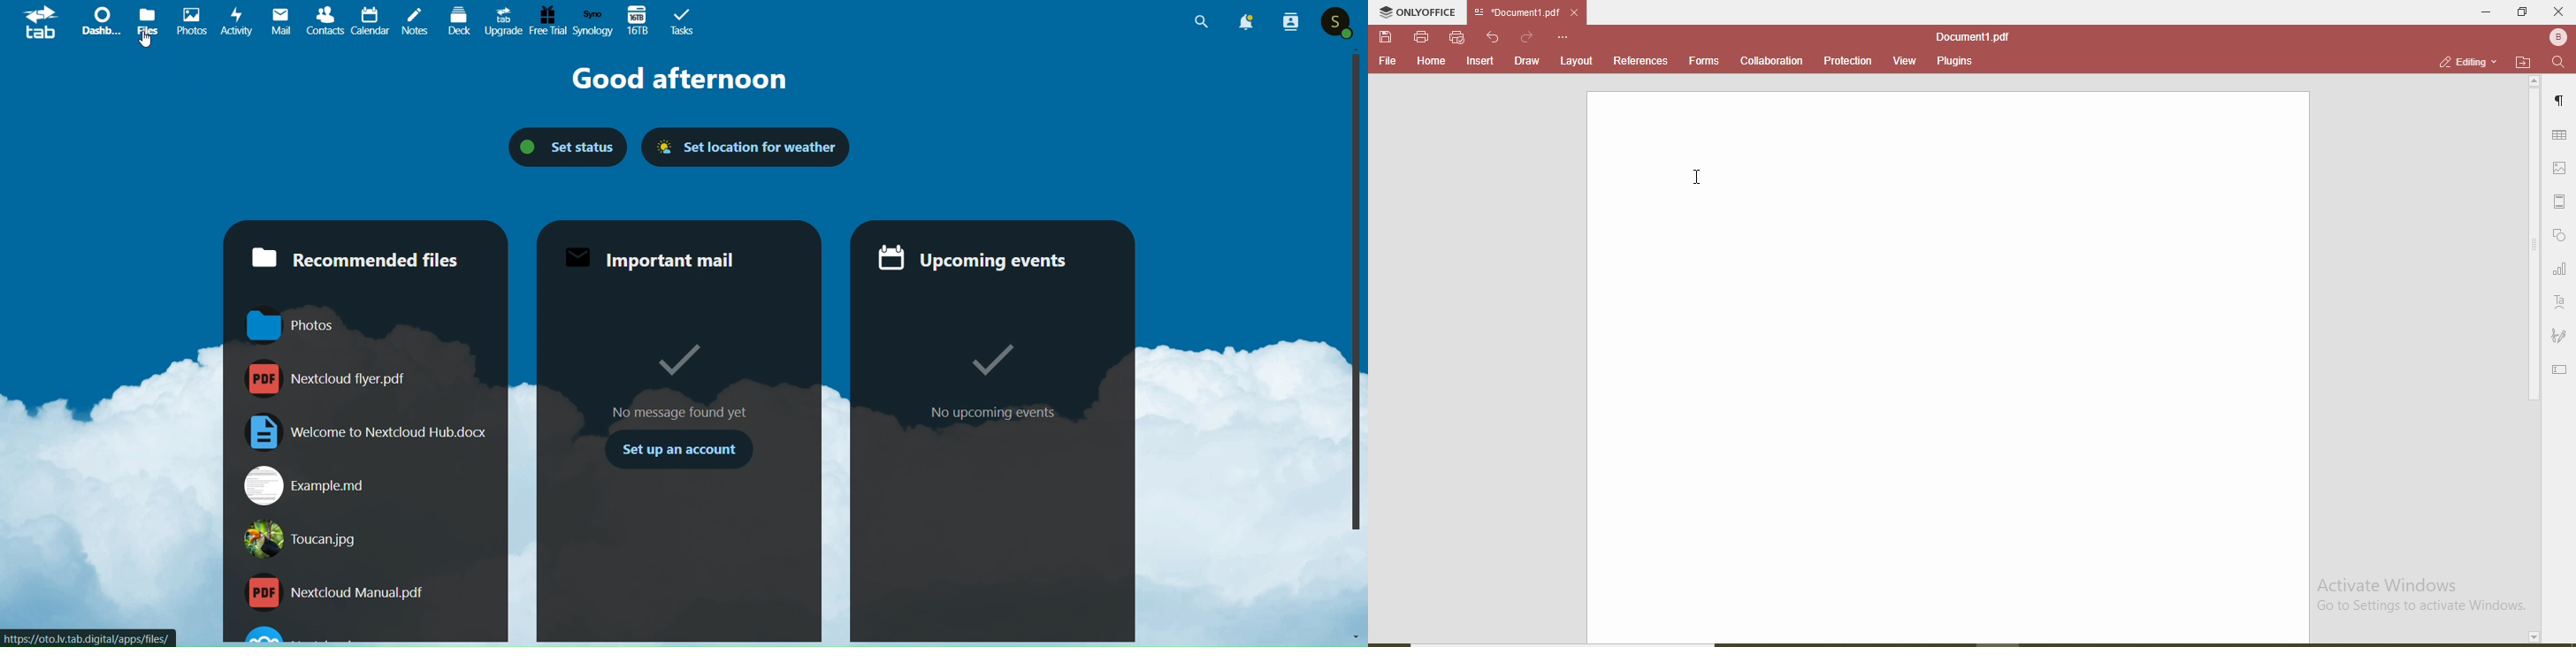 This screenshot has height=672, width=2576. I want to click on mail, so click(281, 22).